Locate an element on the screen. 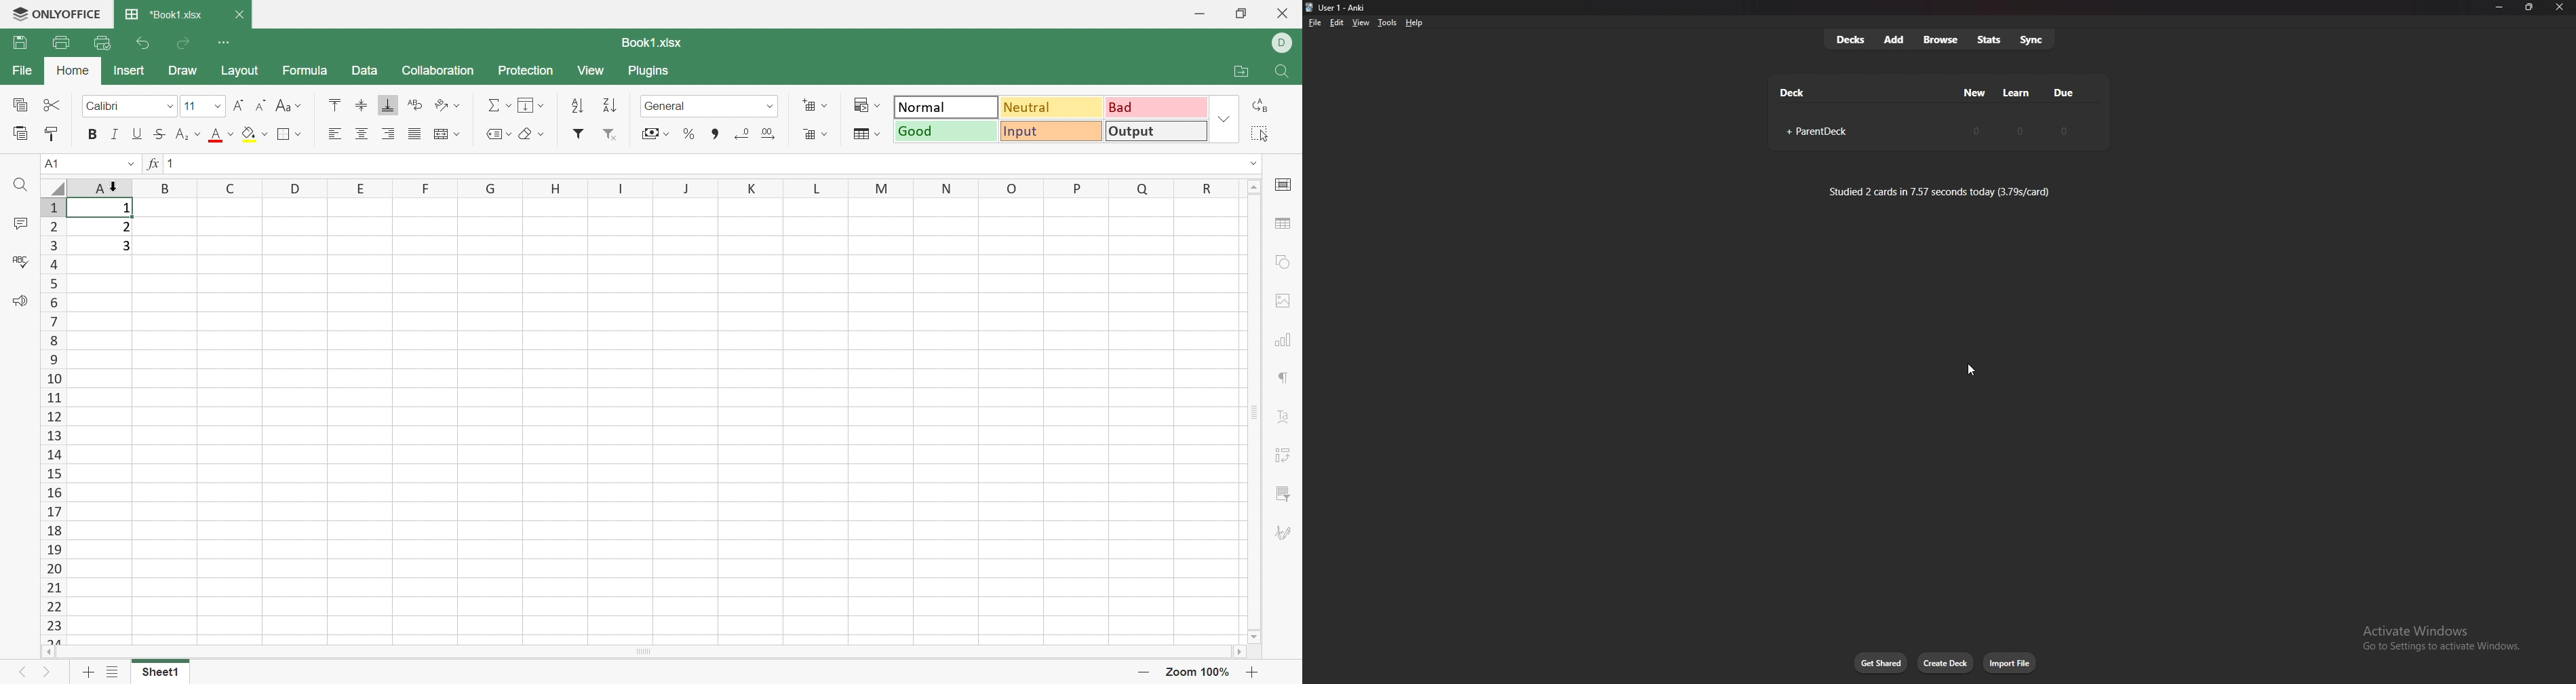  Scroll left is located at coordinates (48, 652).